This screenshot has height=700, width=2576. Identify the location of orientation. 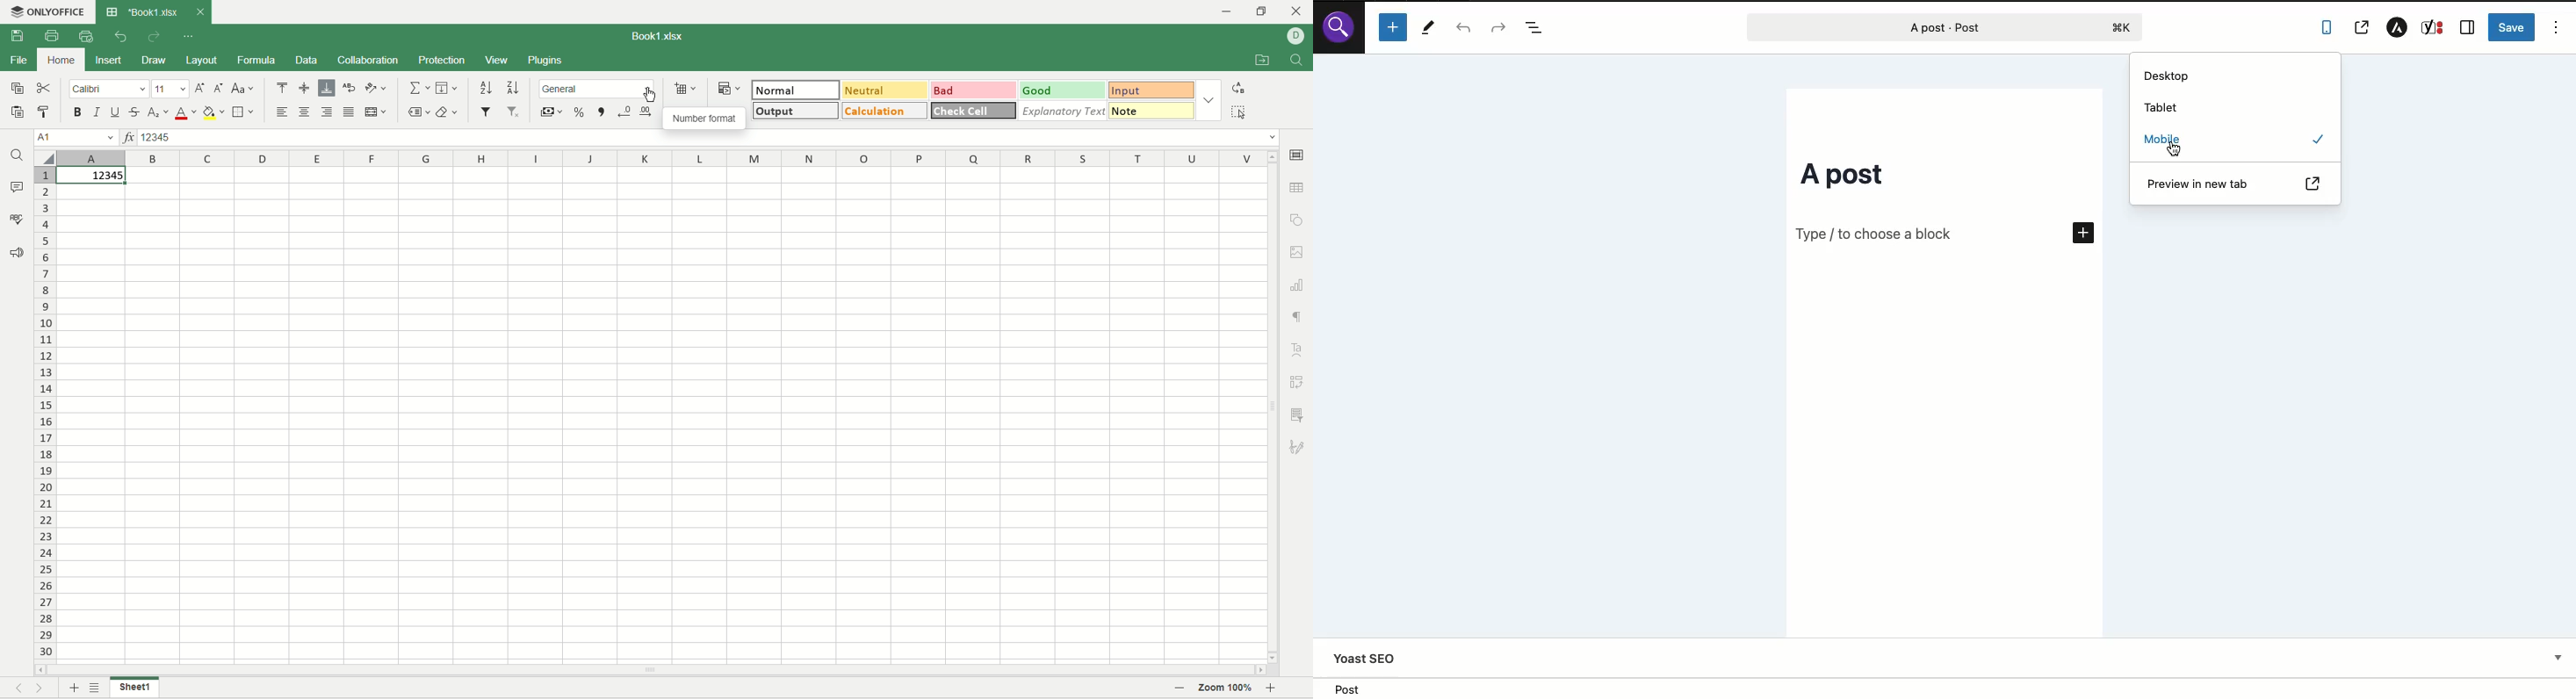
(373, 87).